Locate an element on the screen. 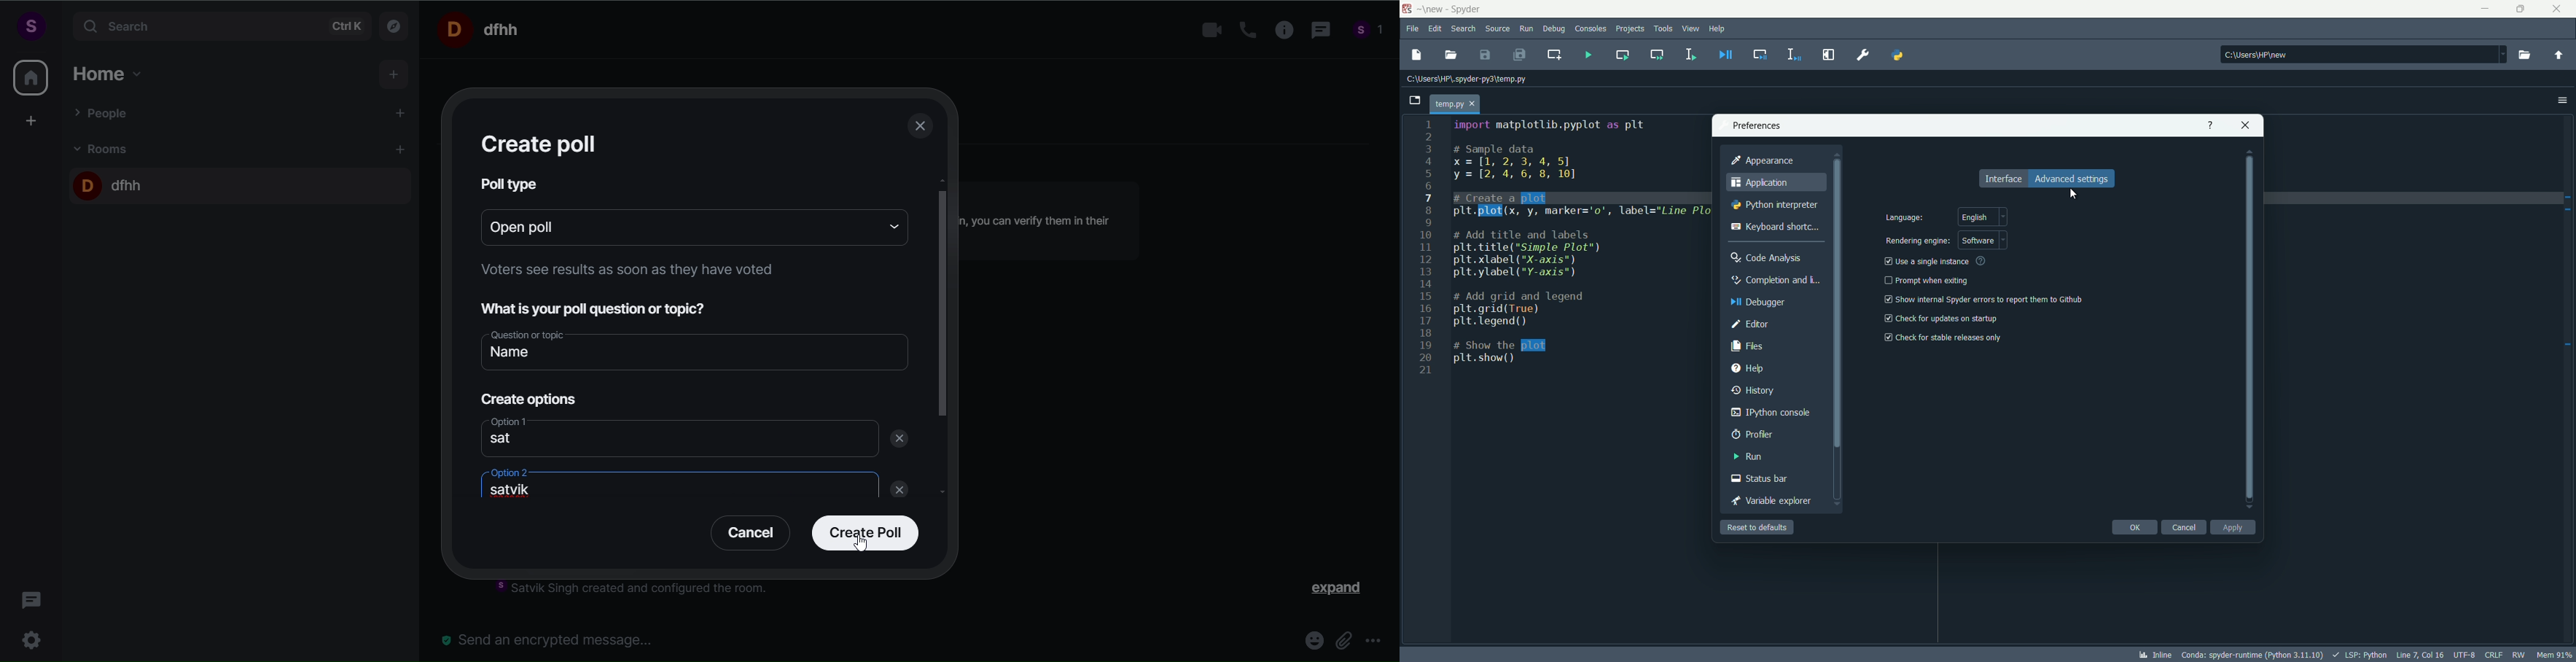 This screenshot has height=672, width=2576. start chat is located at coordinates (402, 114).